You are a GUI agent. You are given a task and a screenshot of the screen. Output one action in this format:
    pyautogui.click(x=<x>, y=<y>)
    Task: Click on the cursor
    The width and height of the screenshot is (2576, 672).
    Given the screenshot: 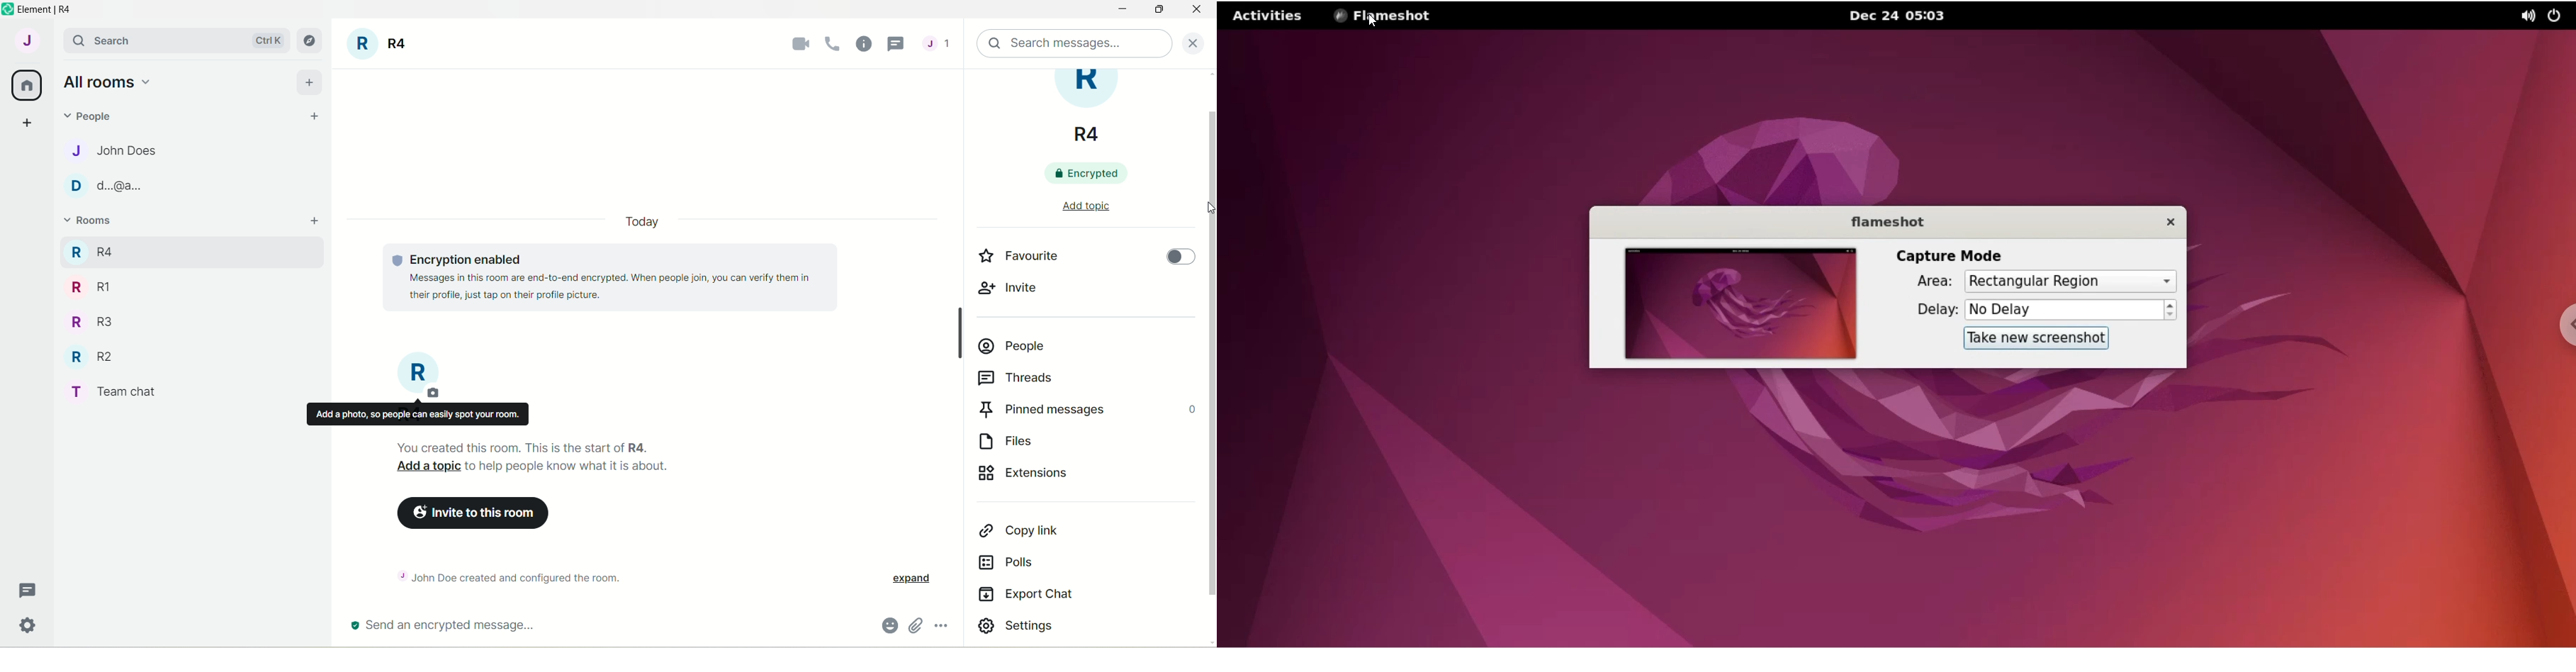 What is the action you would take?
    pyautogui.click(x=1209, y=208)
    